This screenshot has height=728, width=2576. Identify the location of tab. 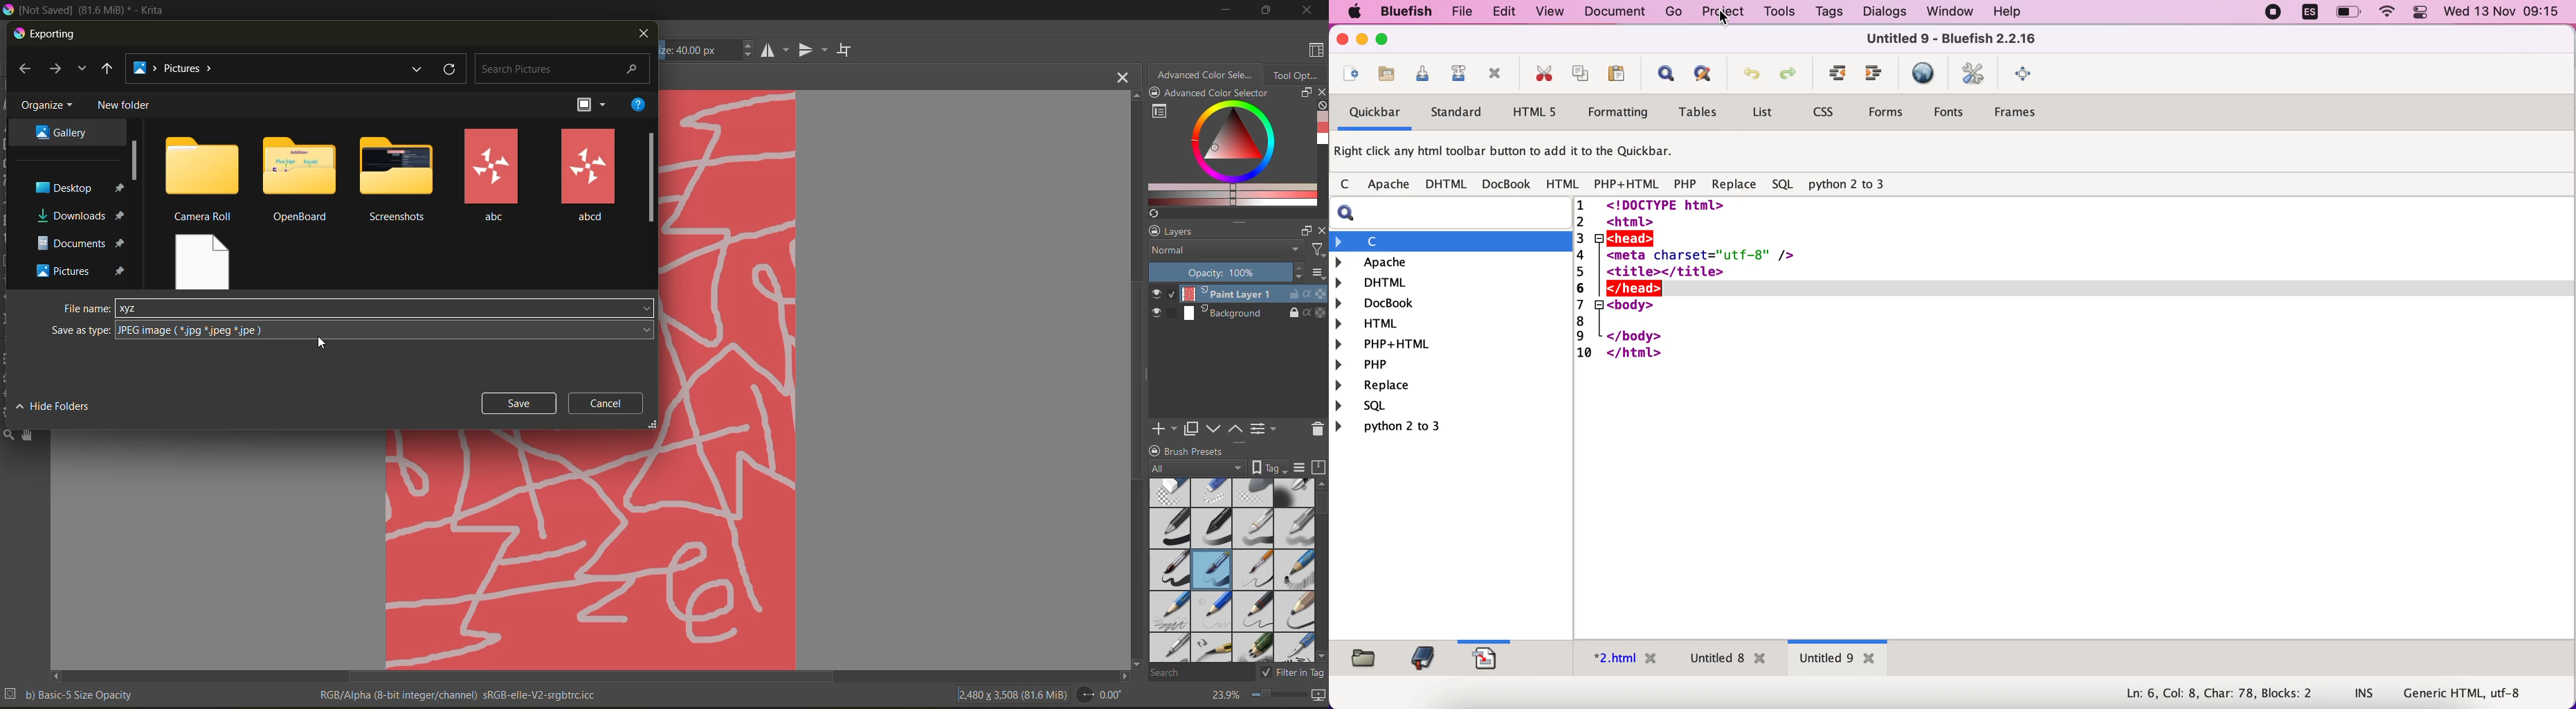
(1725, 660).